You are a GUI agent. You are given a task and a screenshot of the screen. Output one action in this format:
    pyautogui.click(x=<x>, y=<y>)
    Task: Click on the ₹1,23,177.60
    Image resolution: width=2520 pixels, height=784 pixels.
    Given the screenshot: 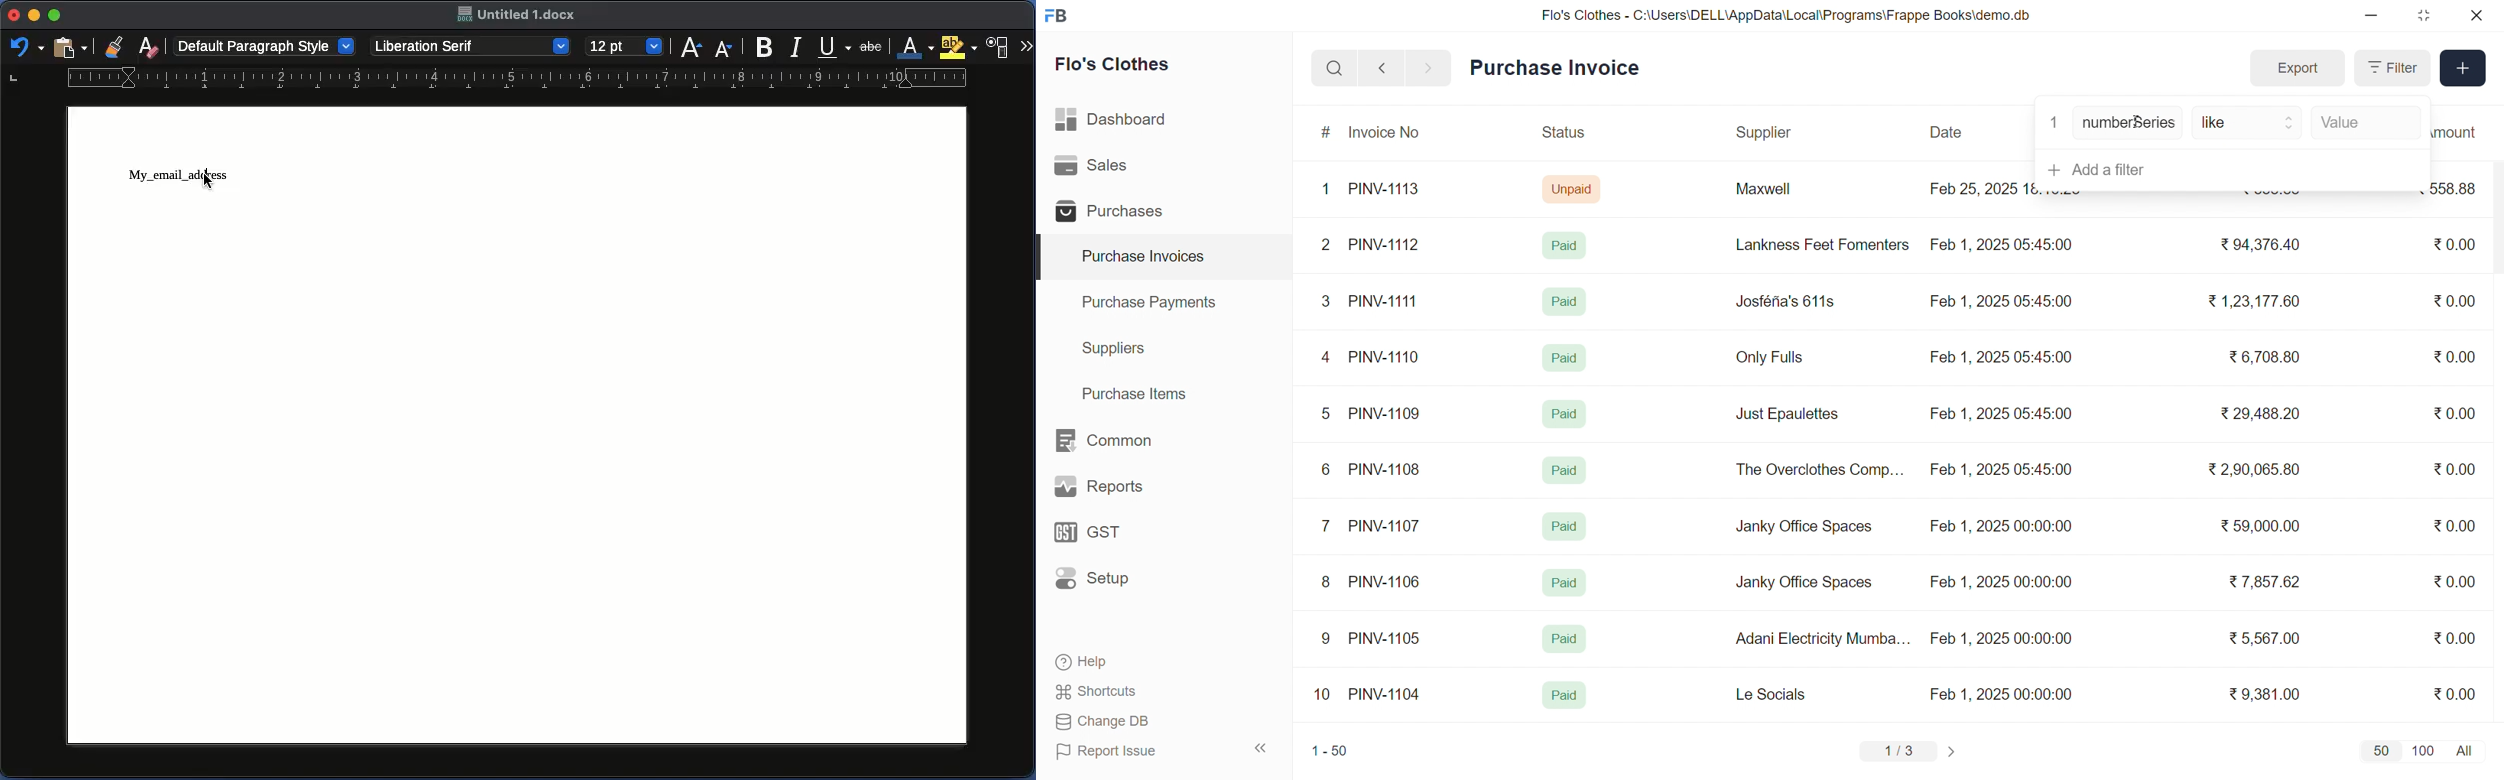 What is the action you would take?
    pyautogui.click(x=2252, y=300)
    